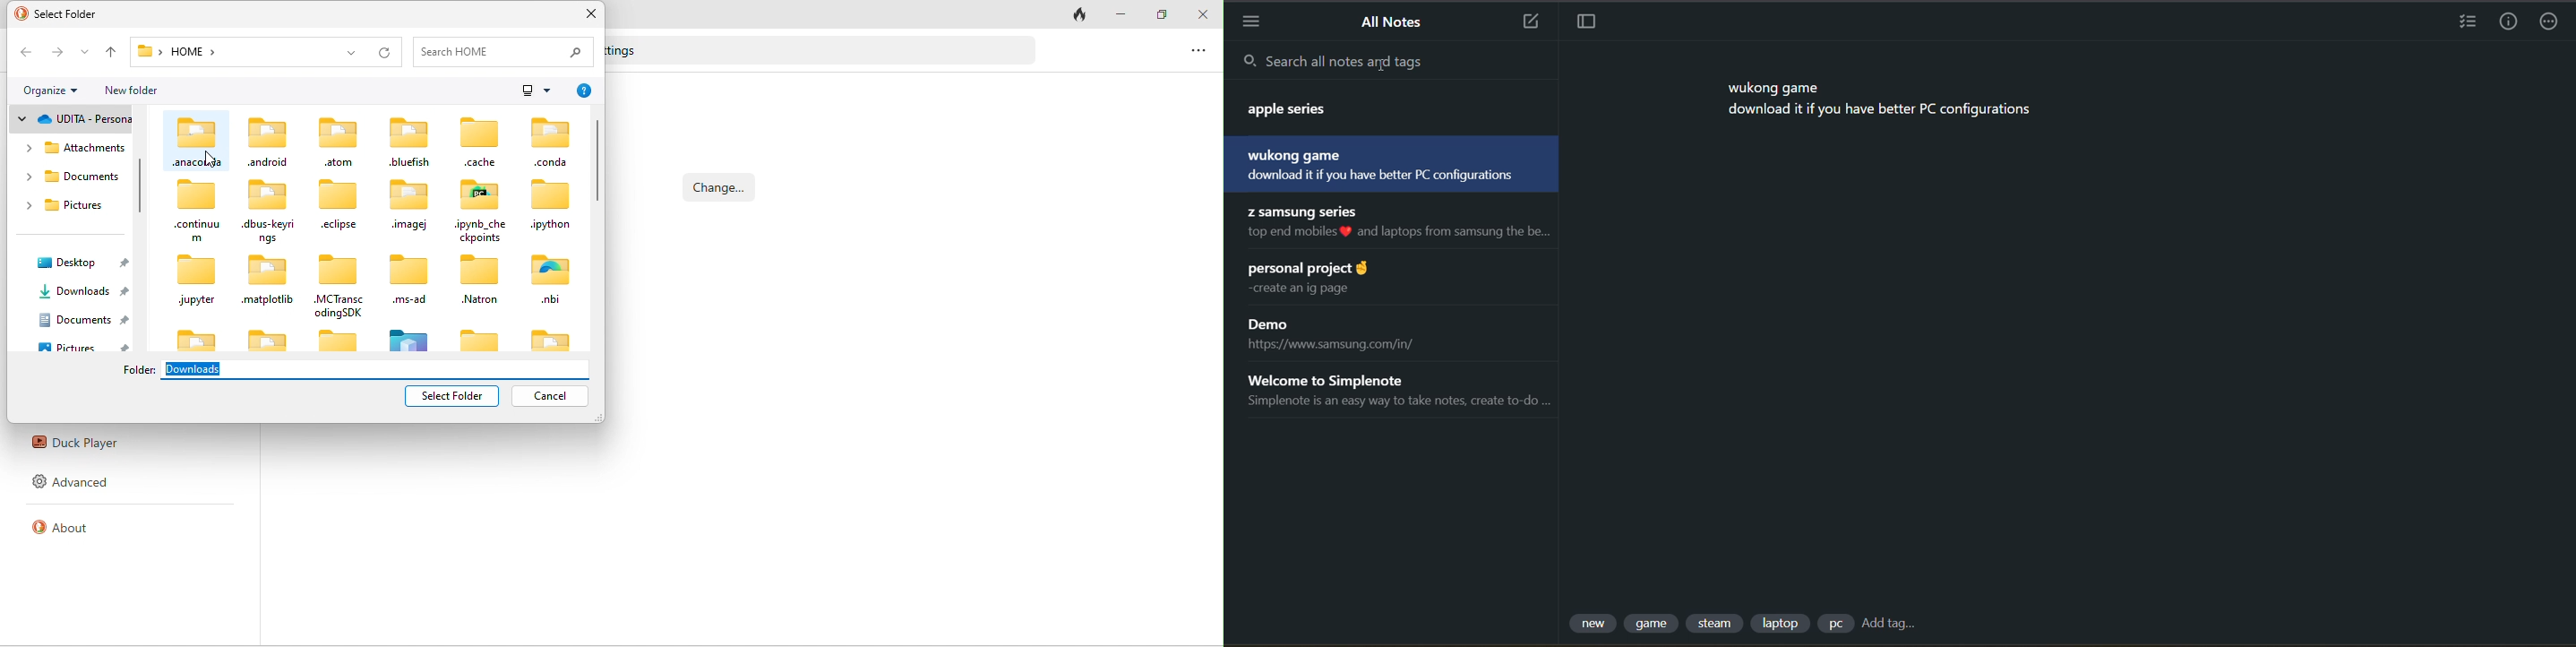  Describe the element at coordinates (110, 52) in the screenshot. I see `up to` at that location.